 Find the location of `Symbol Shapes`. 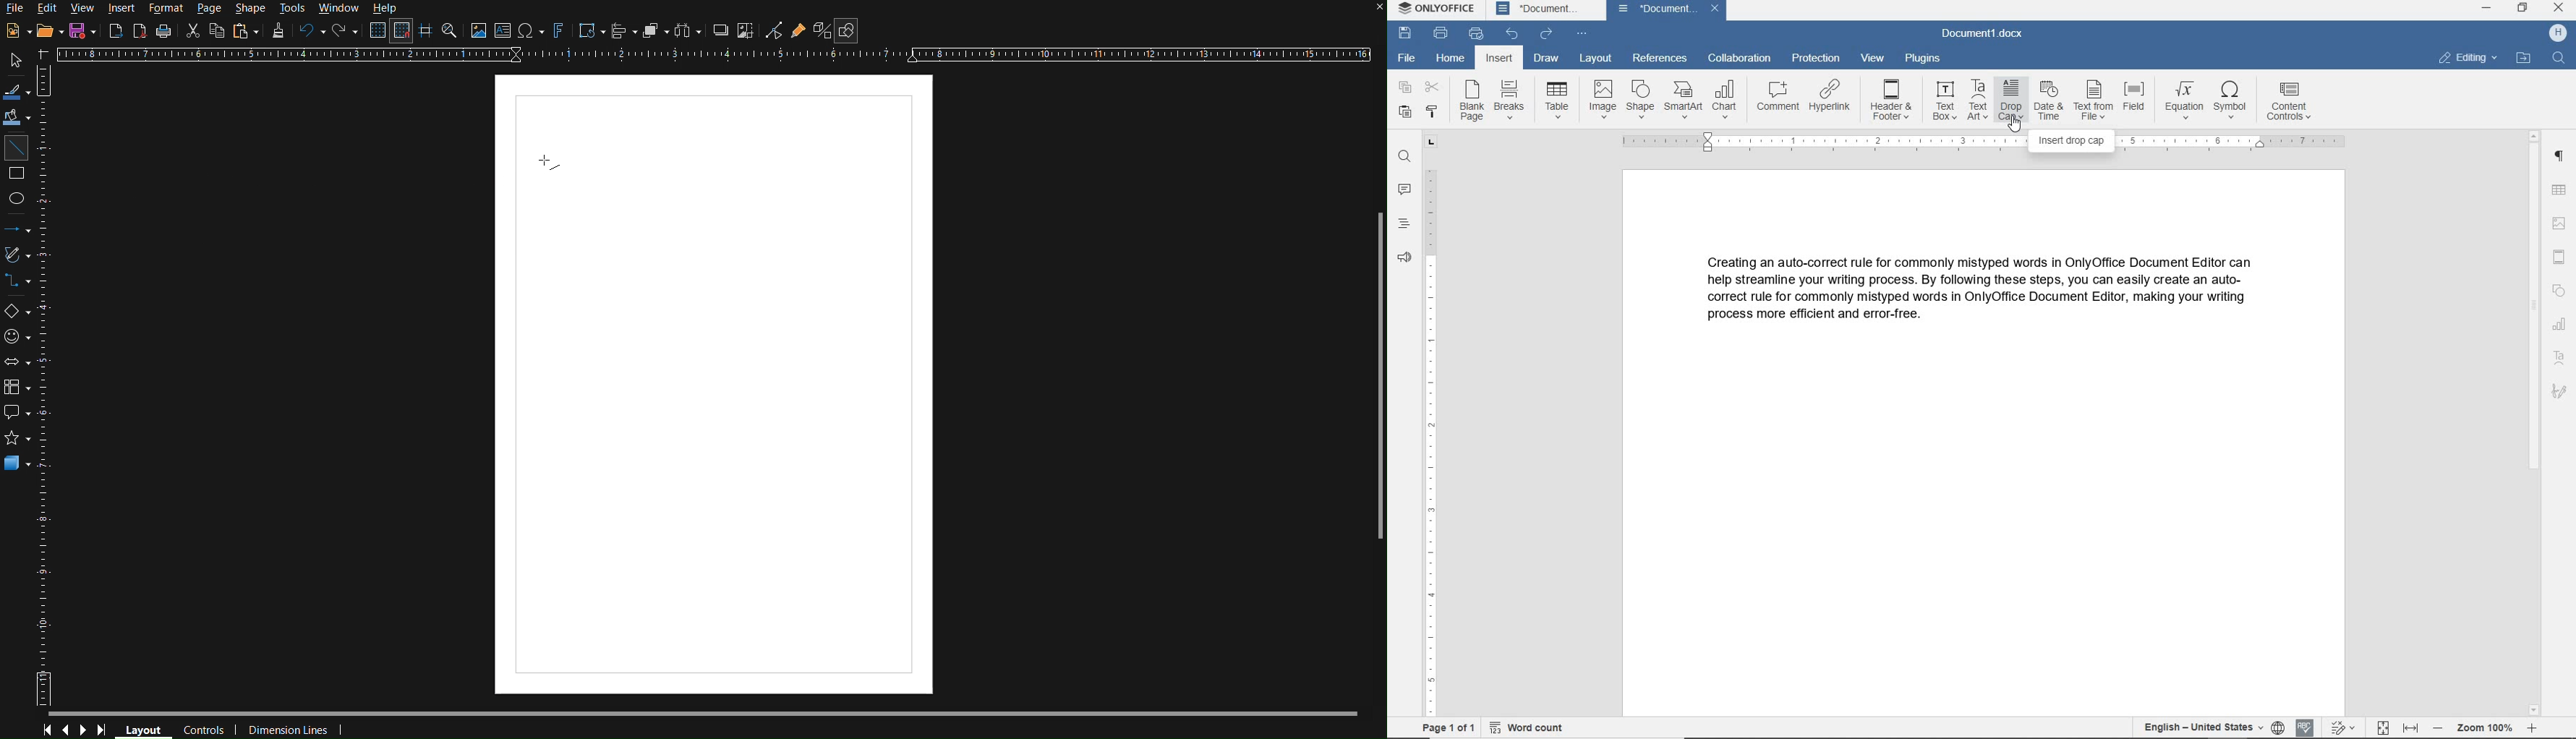

Symbol Shapes is located at coordinates (17, 336).